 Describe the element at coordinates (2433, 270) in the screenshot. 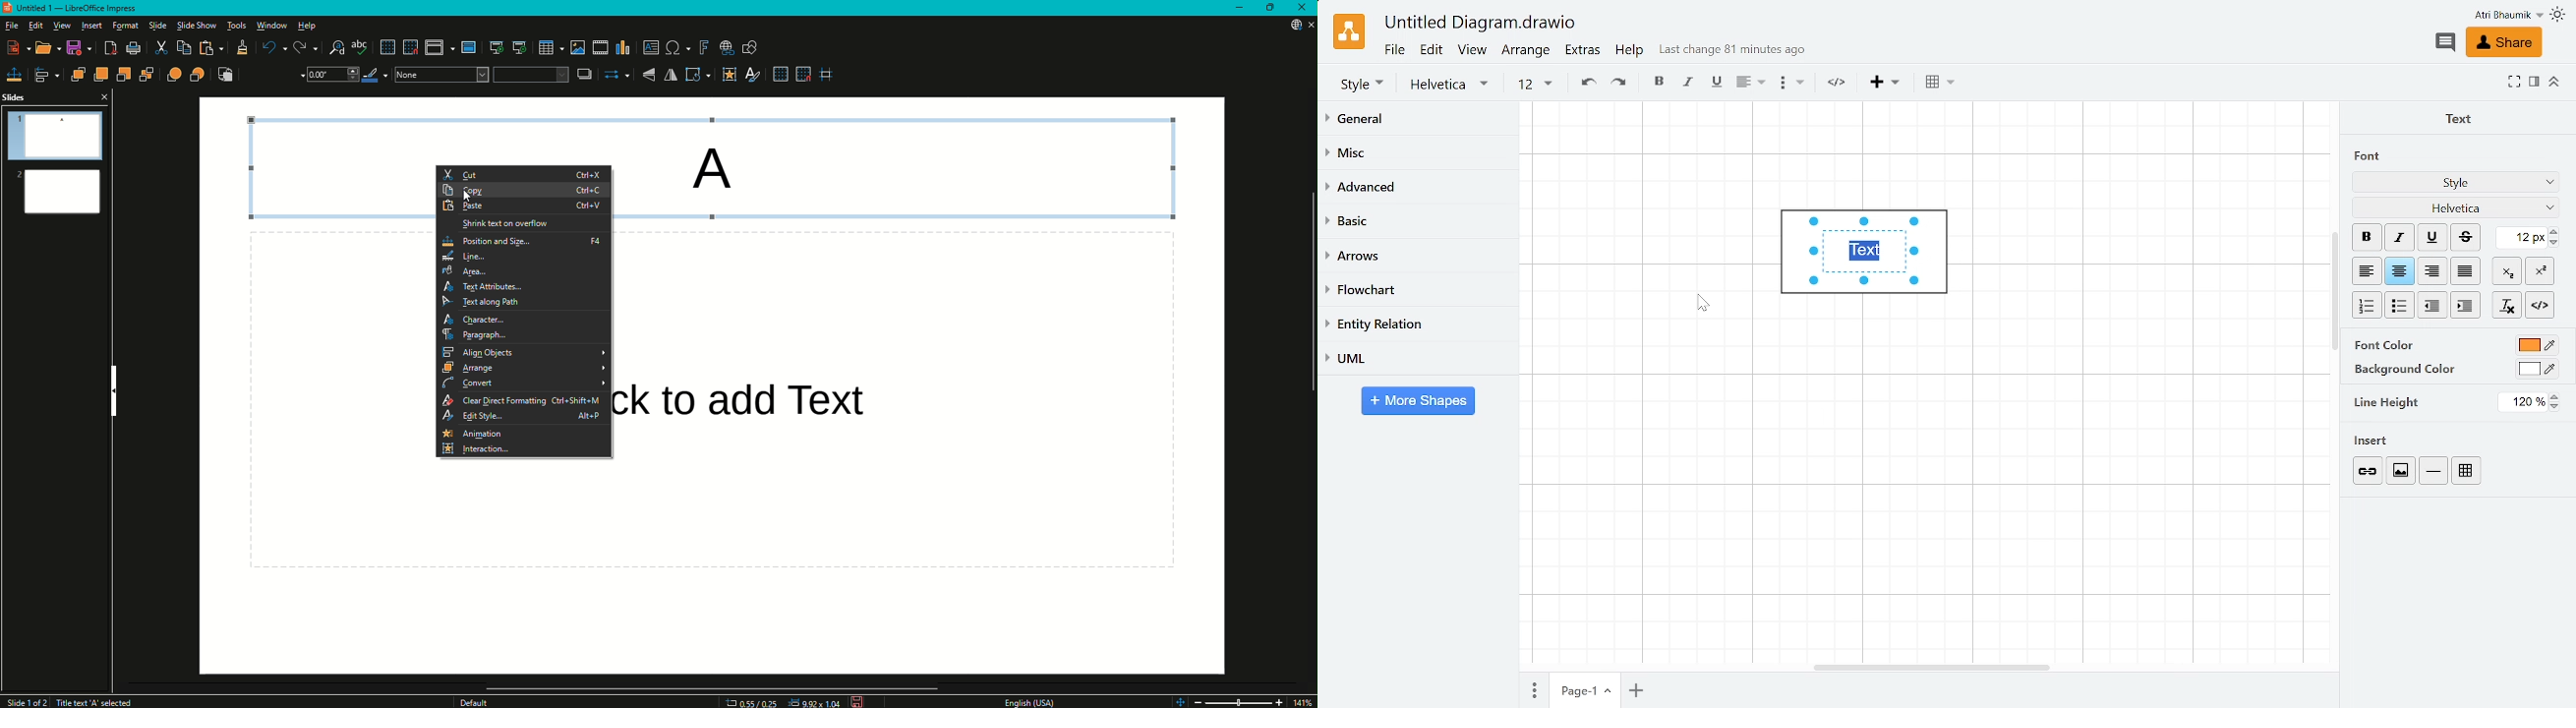

I see `Allign right` at that location.